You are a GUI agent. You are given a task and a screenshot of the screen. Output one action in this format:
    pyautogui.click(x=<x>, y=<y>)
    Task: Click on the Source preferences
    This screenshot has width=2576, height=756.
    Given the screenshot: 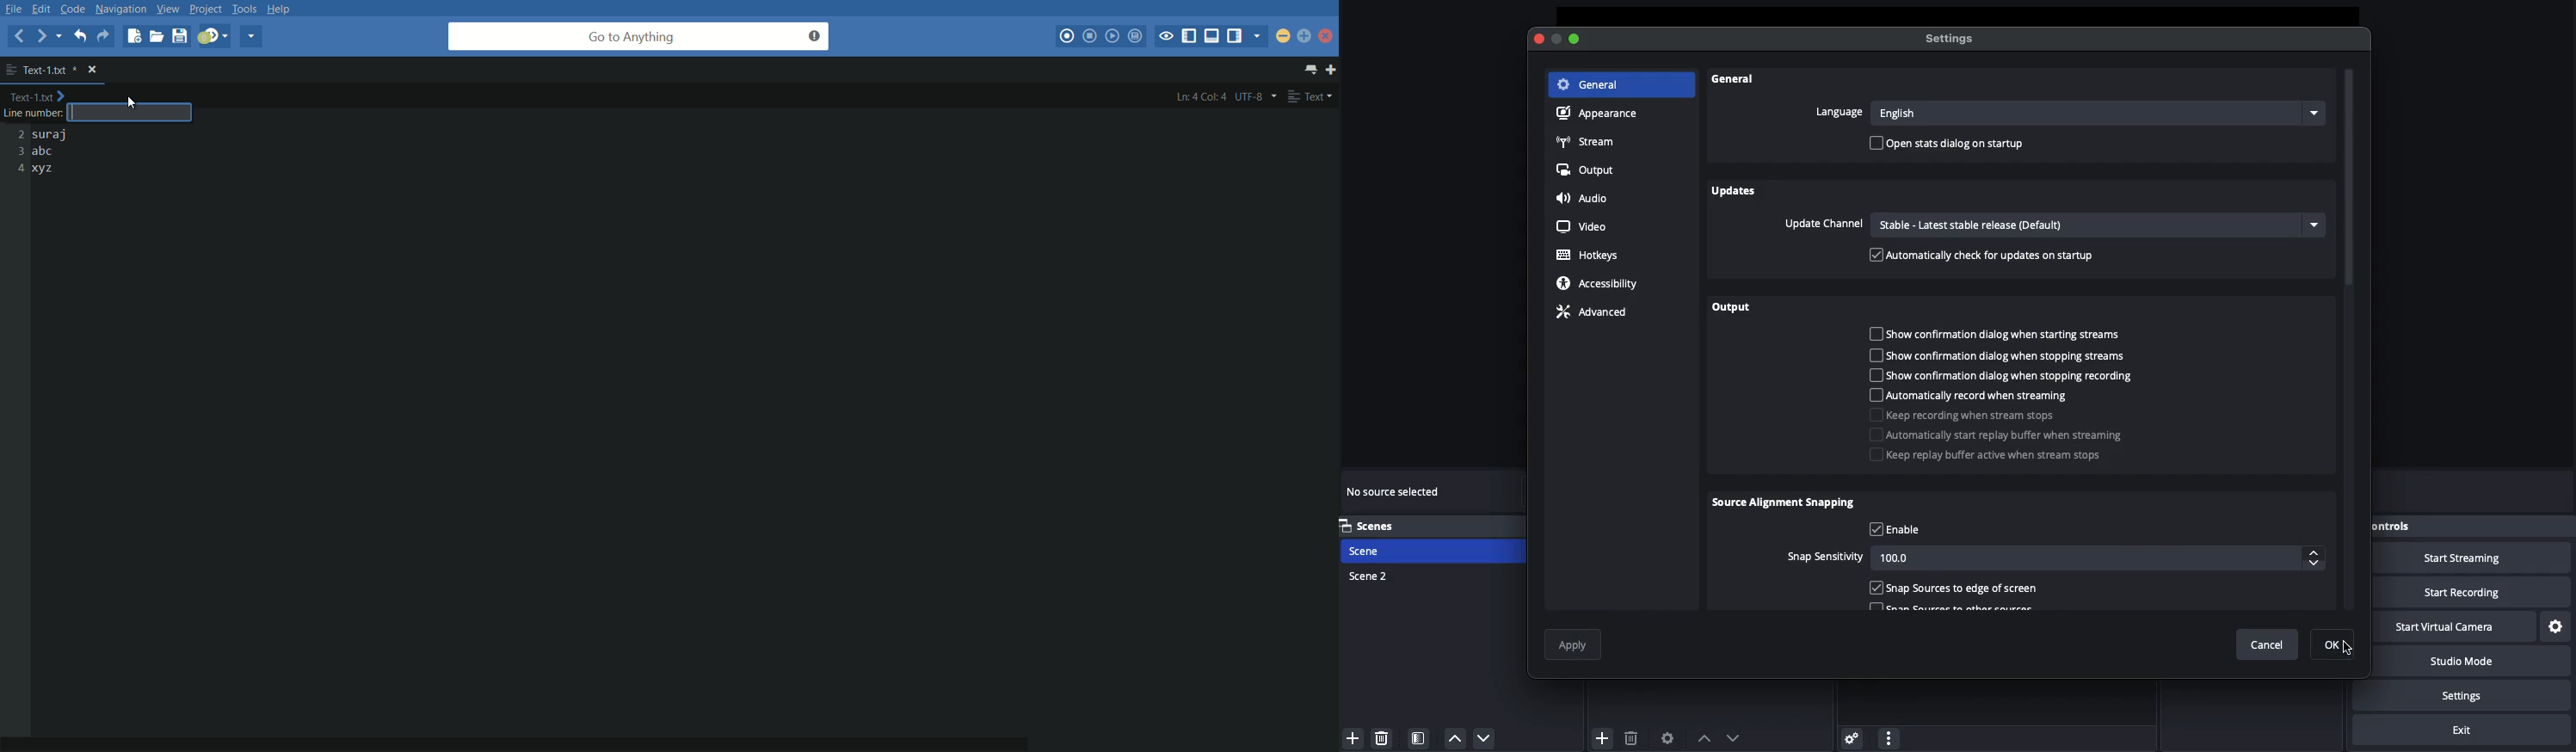 What is the action you would take?
    pyautogui.click(x=1670, y=738)
    